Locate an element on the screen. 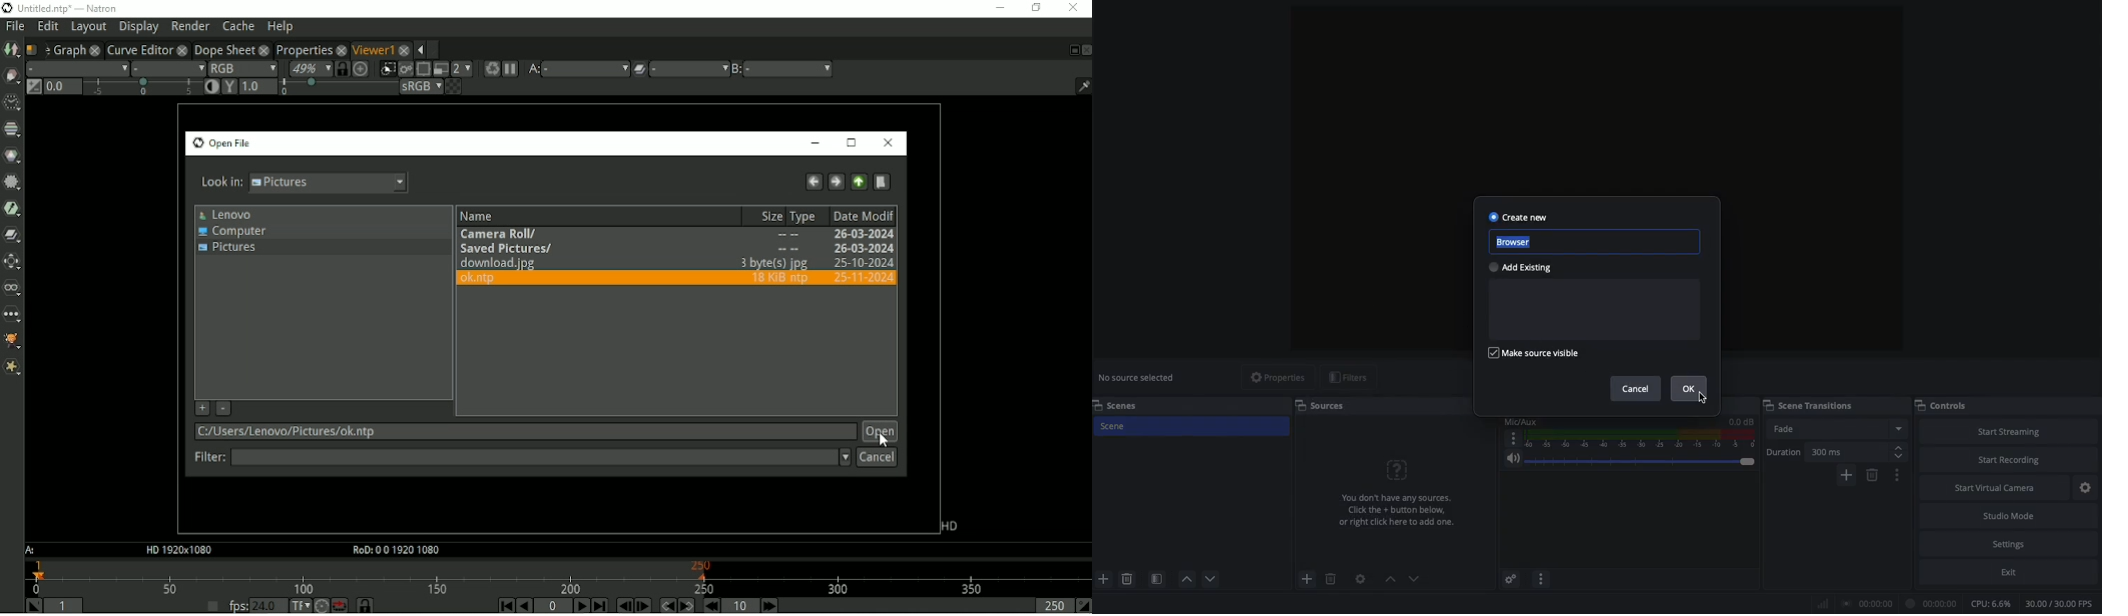 Image resolution: width=2128 pixels, height=616 pixels. Viewer input B is located at coordinates (737, 69).